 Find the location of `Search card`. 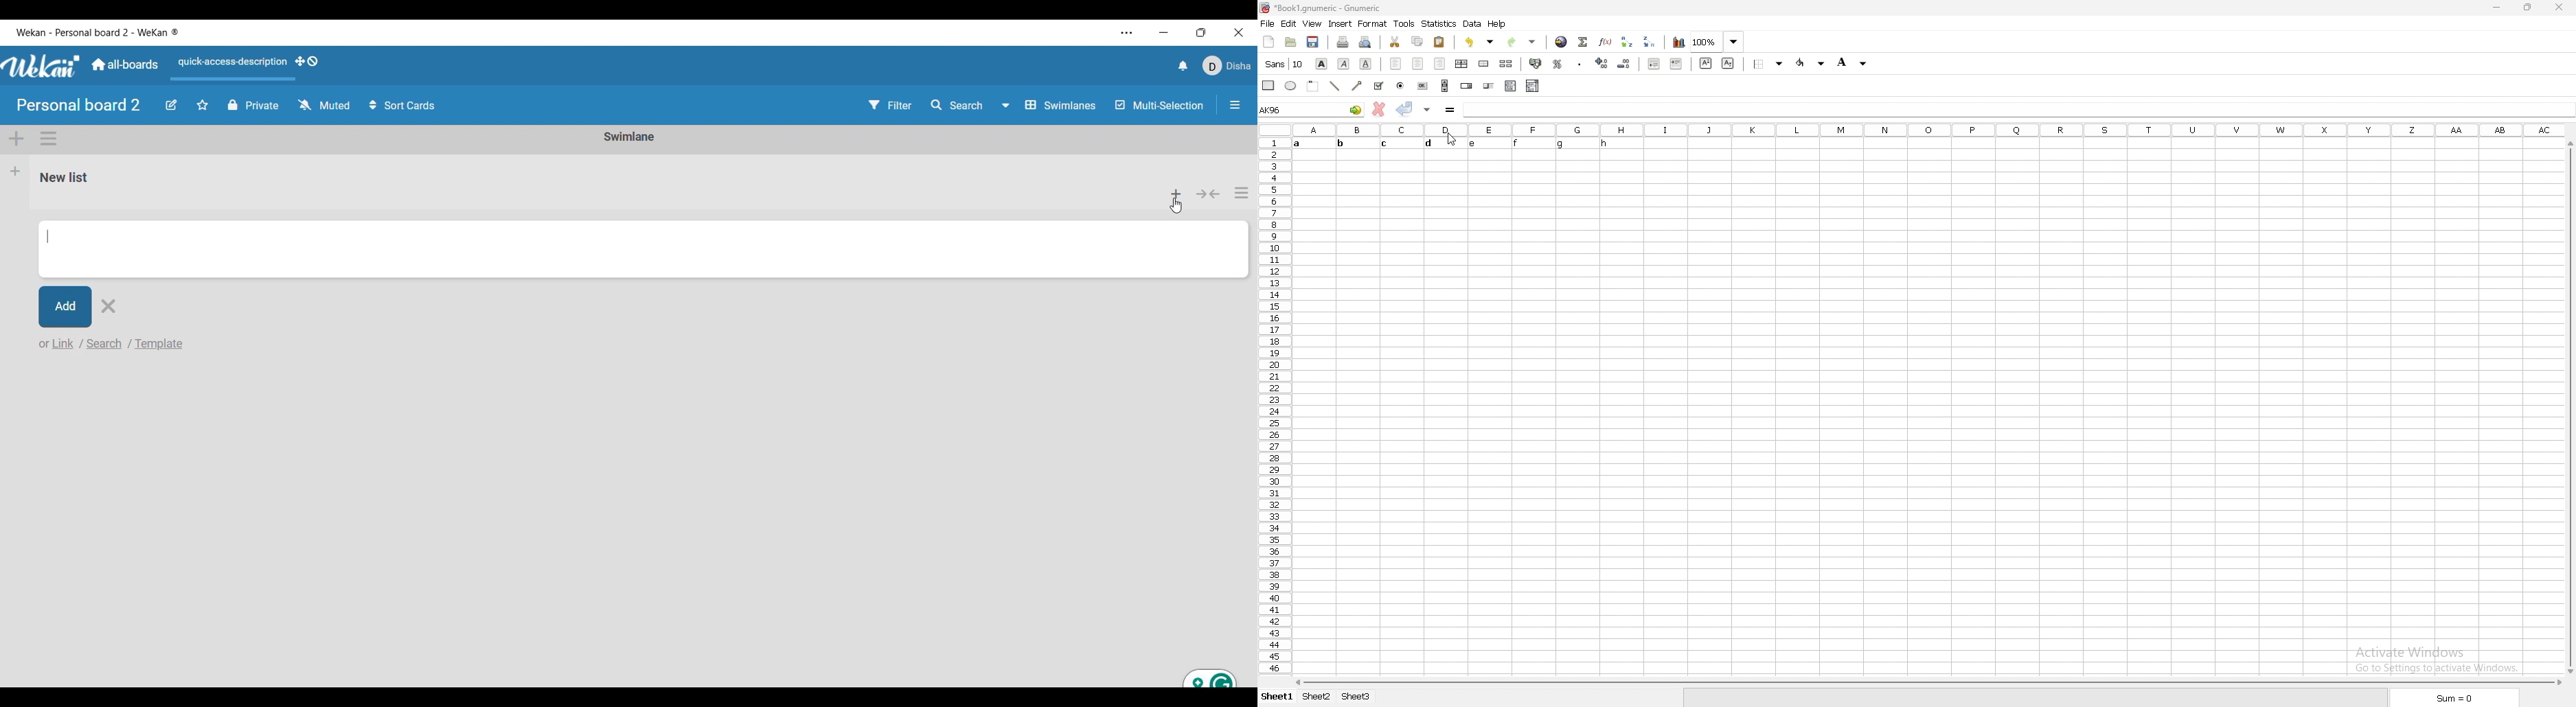

Search card is located at coordinates (105, 343).